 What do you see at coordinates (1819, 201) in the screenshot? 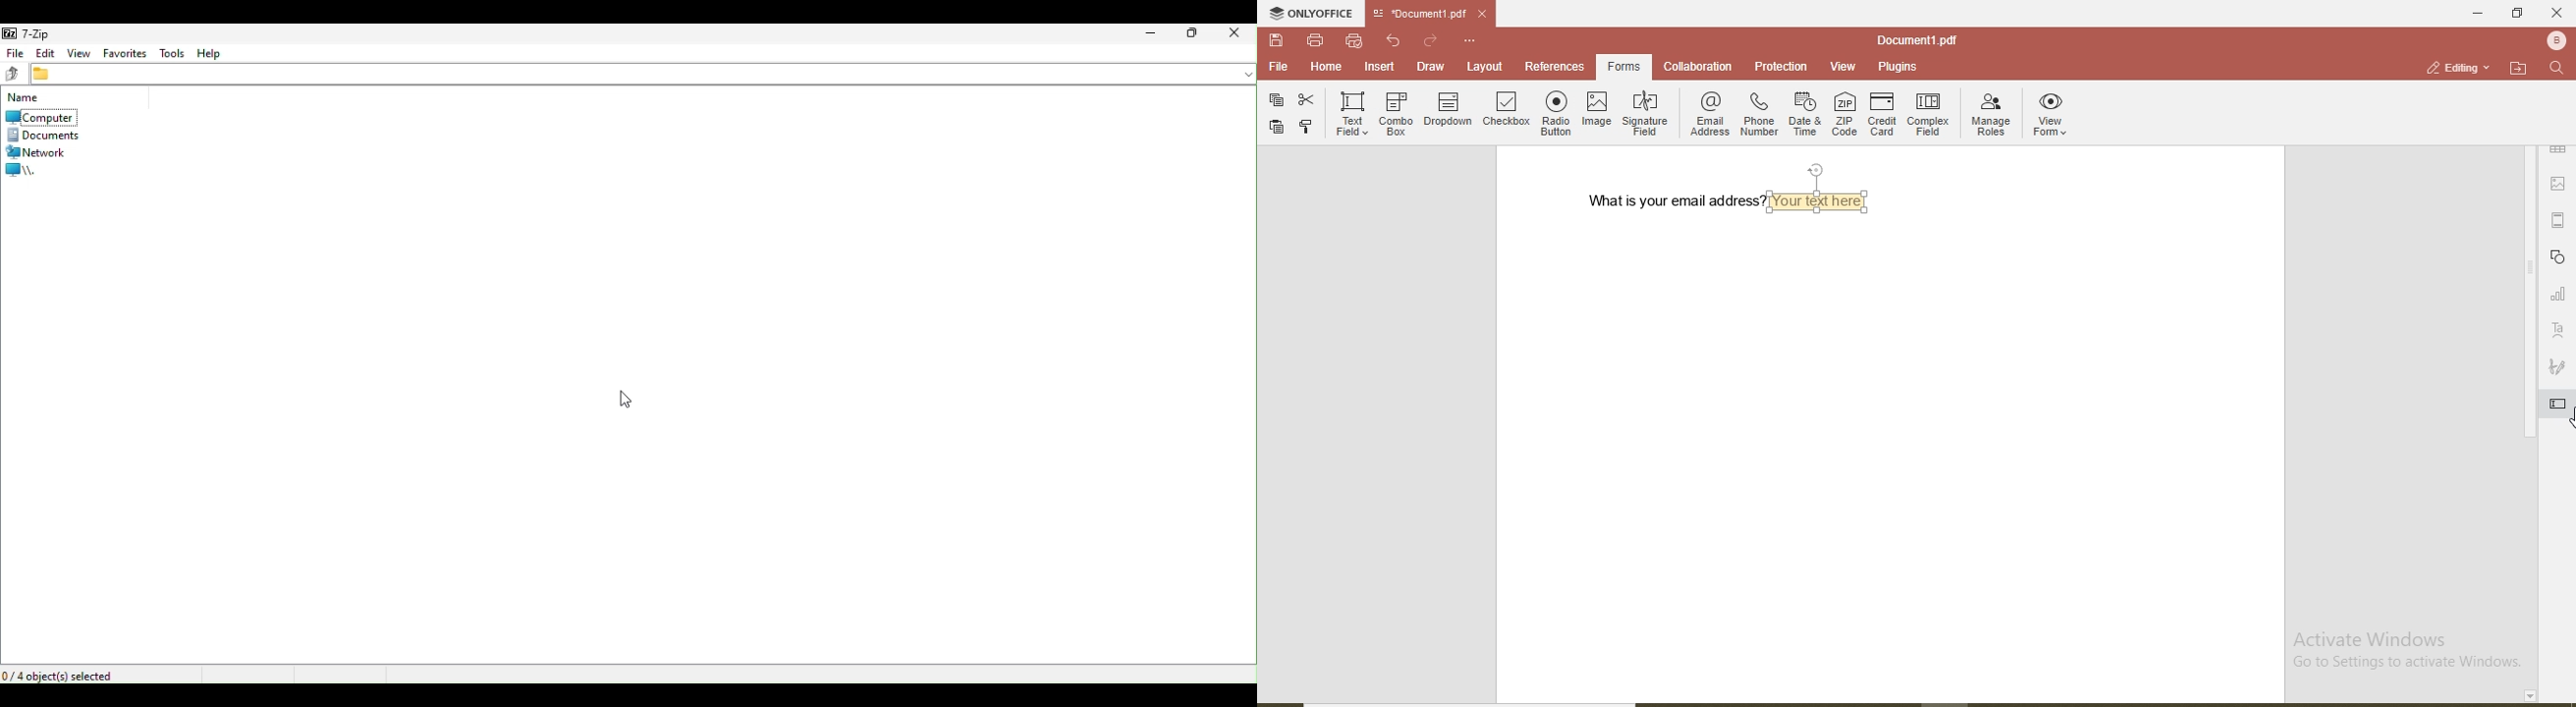
I see `textbox` at bounding box center [1819, 201].